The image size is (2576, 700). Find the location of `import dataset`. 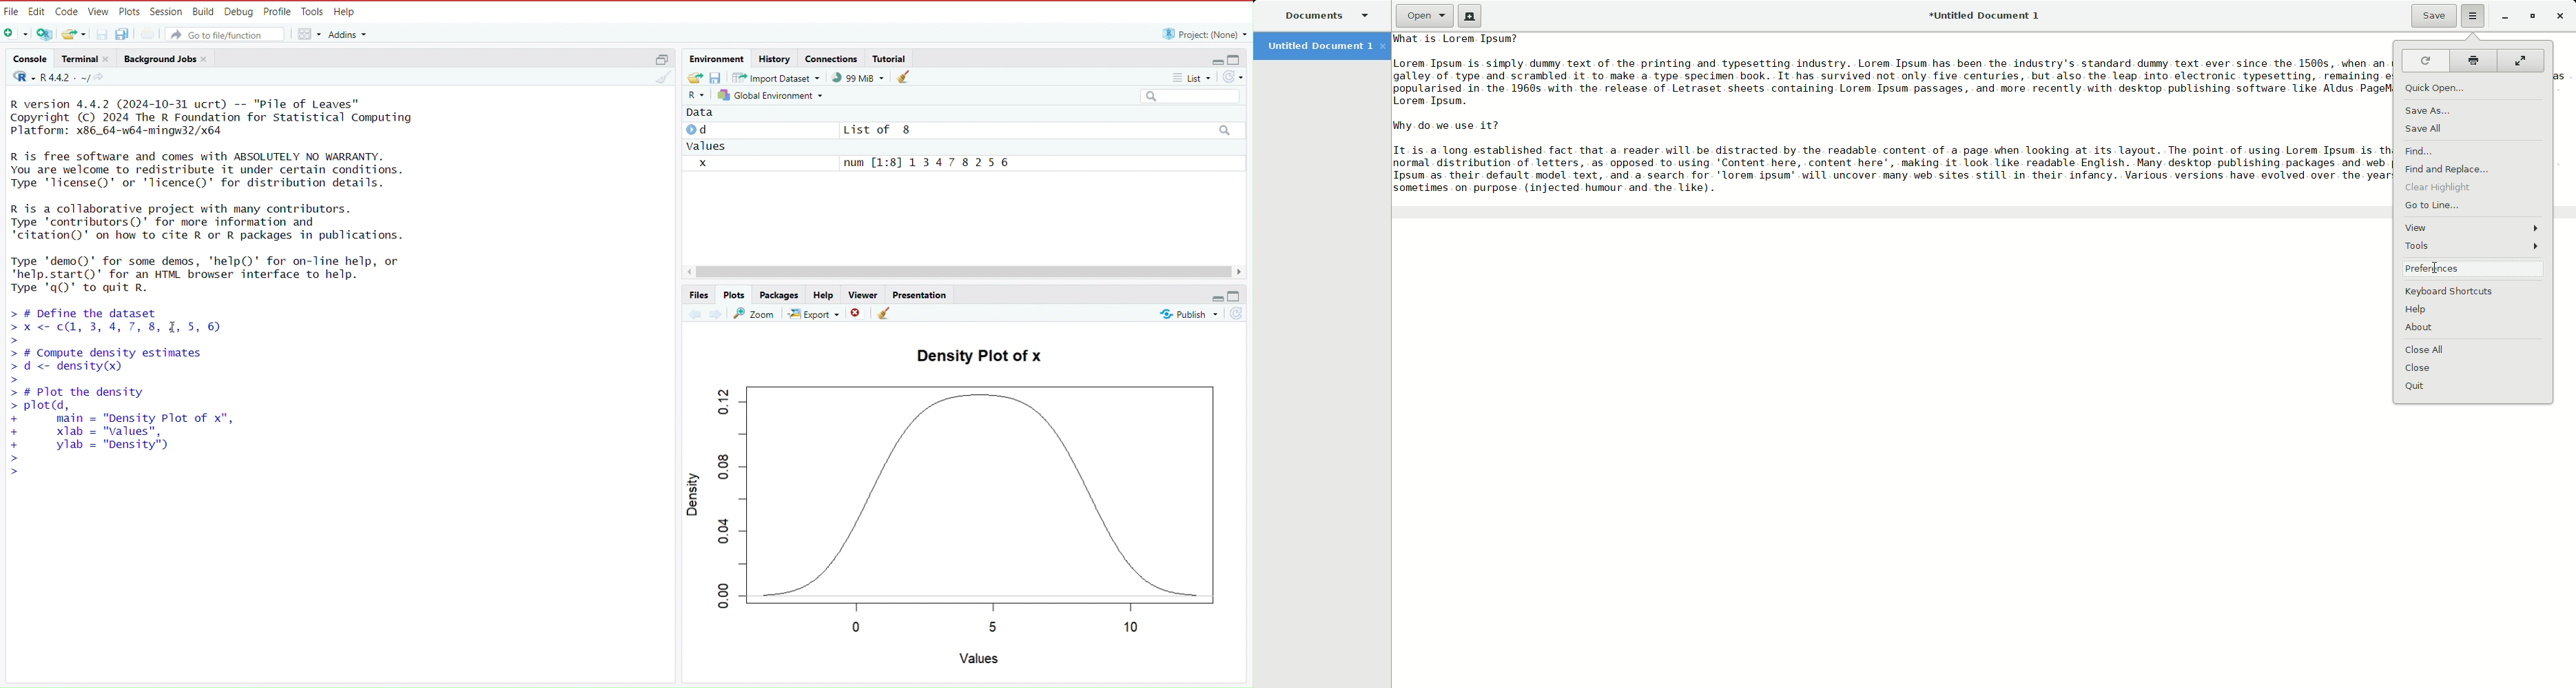

import dataset is located at coordinates (776, 79).